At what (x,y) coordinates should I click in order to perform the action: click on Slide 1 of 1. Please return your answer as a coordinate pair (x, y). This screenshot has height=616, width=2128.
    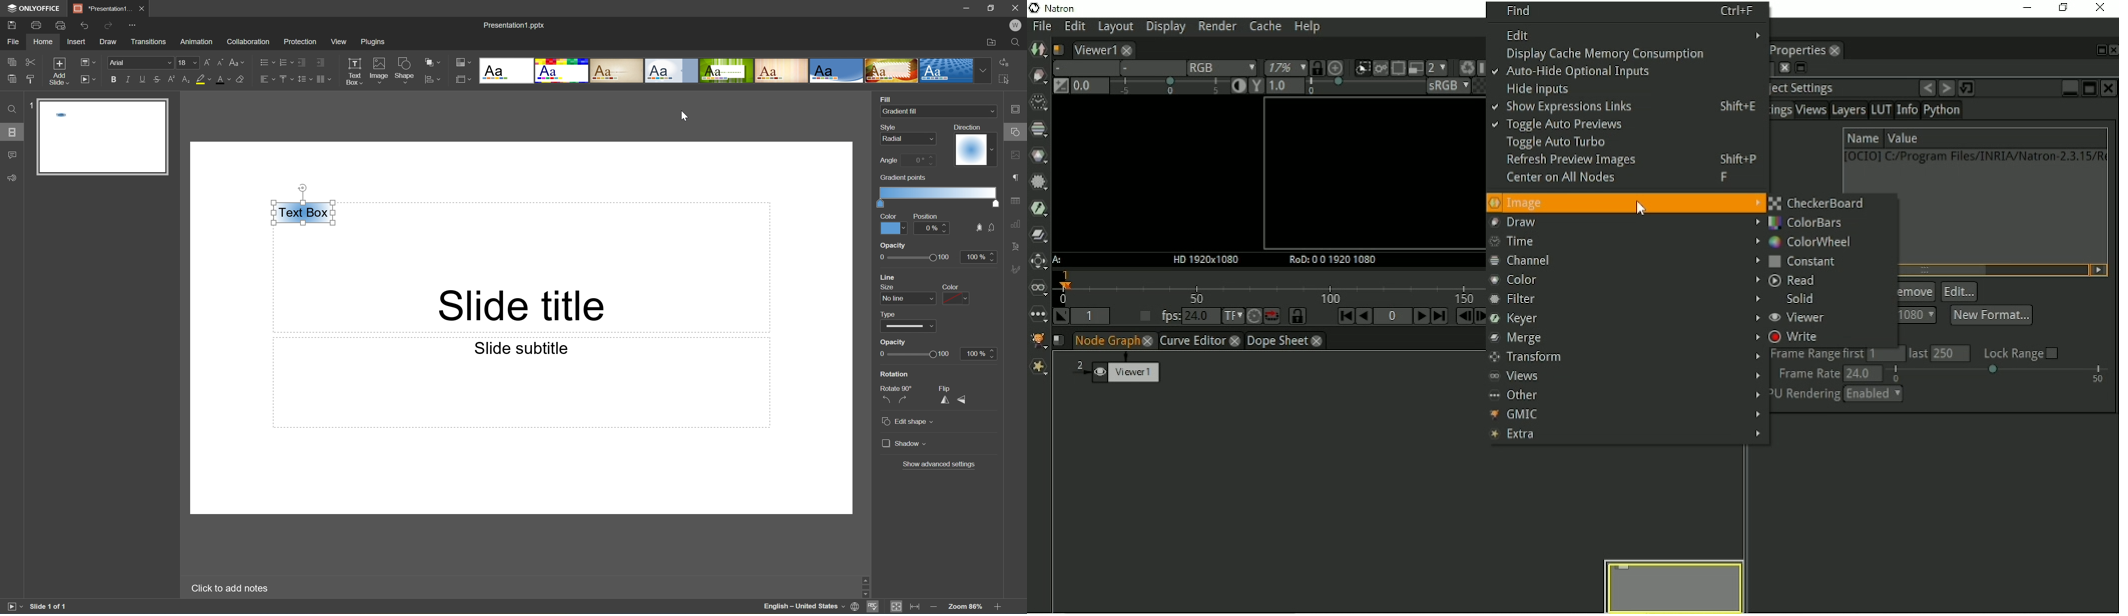
    Looking at the image, I should click on (48, 605).